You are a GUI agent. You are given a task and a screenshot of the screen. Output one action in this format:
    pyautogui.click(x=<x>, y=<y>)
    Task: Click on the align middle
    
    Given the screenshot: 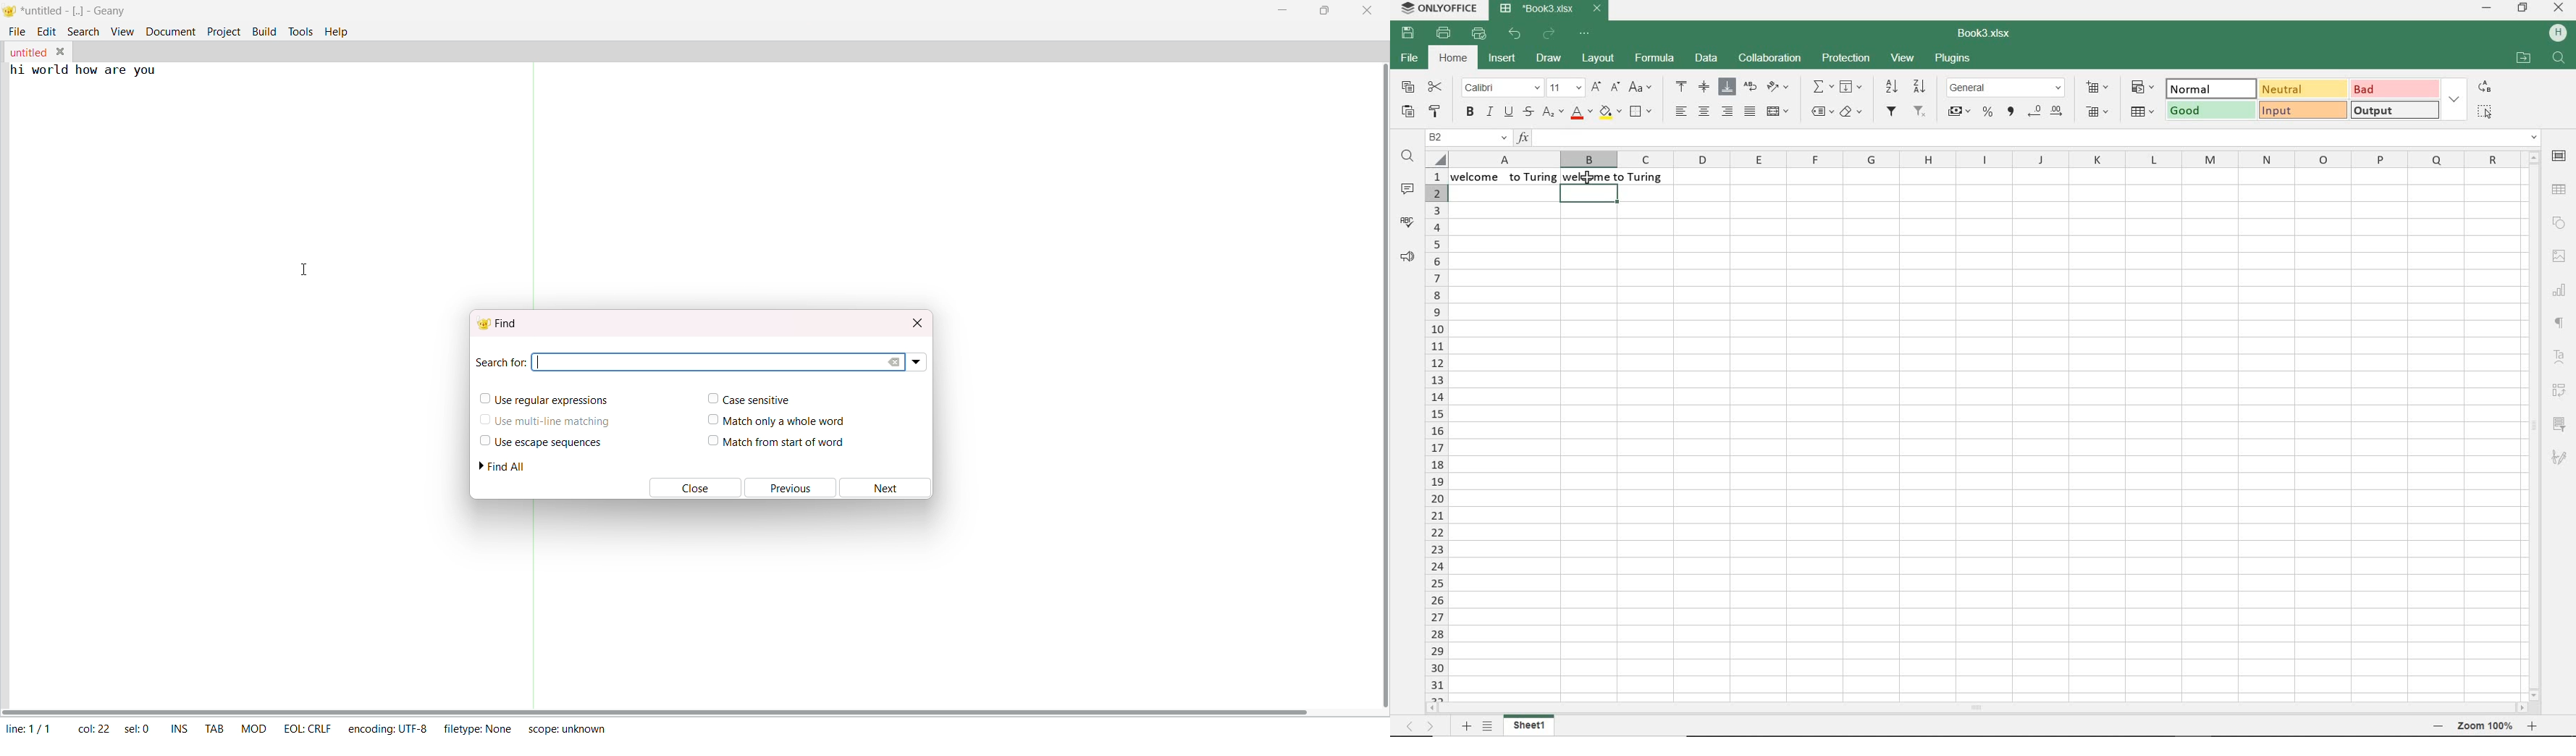 What is the action you would take?
    pyautogui.click(x=1704, y=87)
    